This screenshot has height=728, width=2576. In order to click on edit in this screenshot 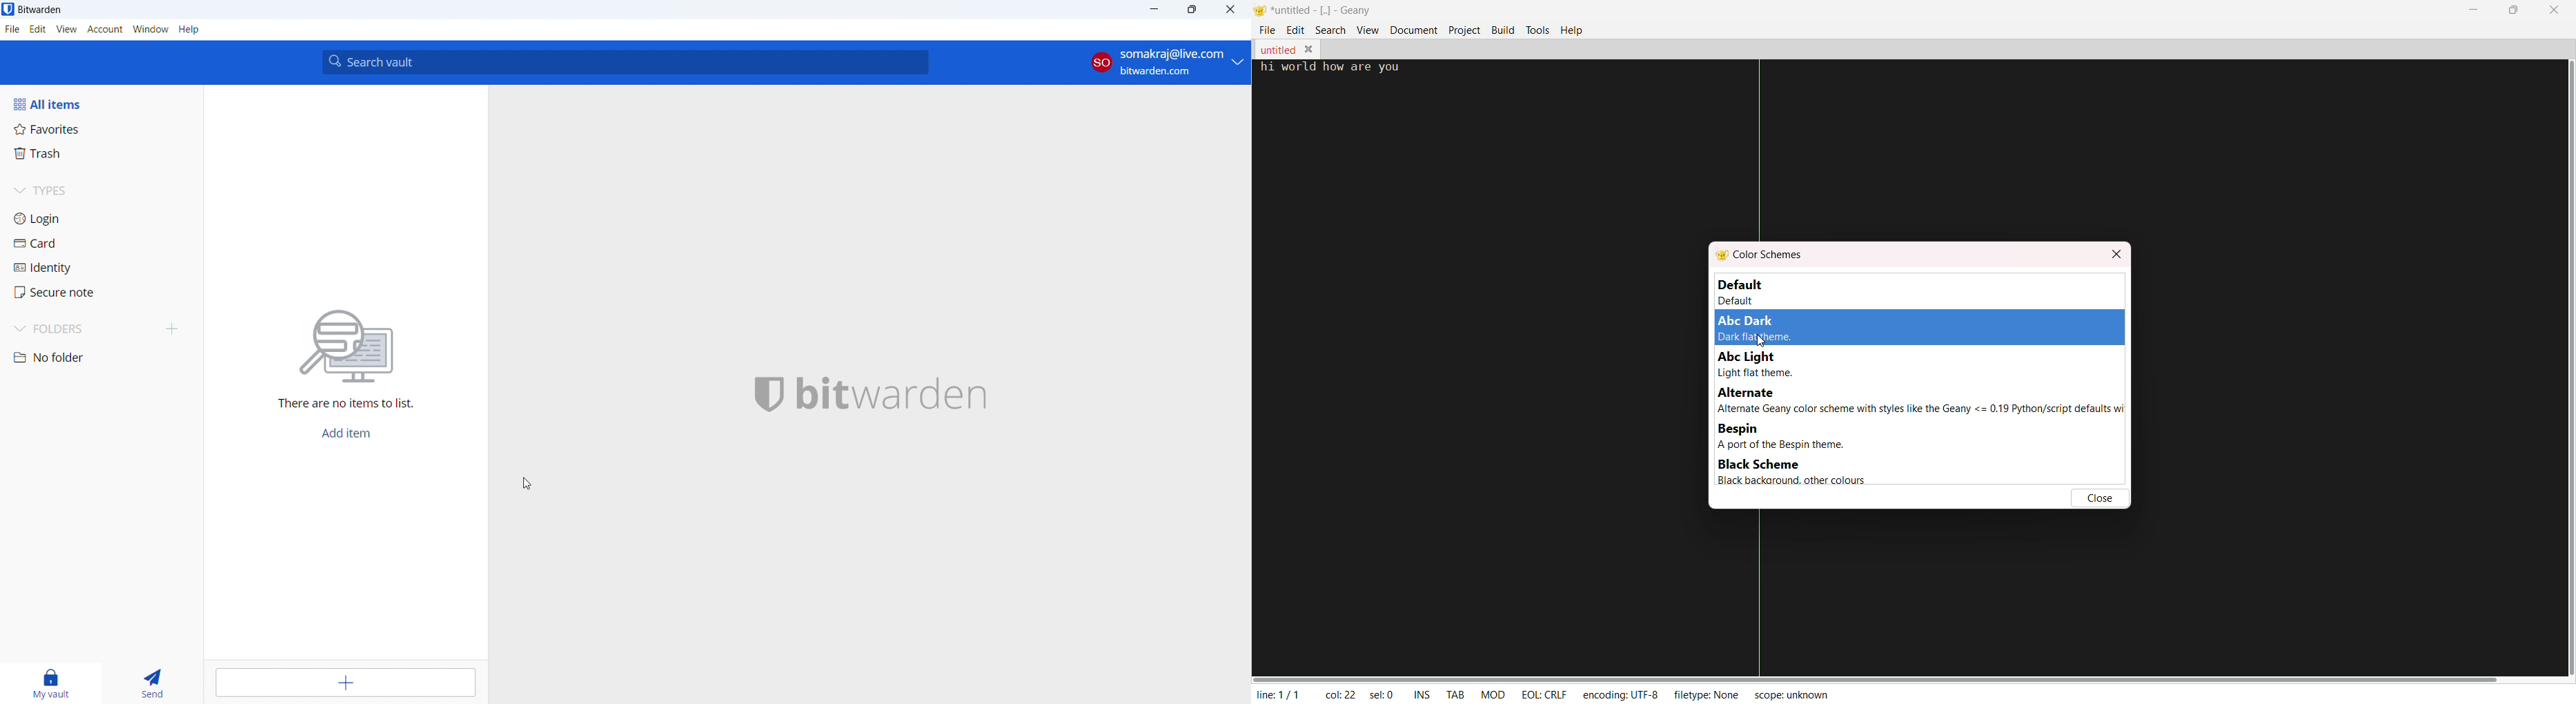, I will do `click(38, 29)`.